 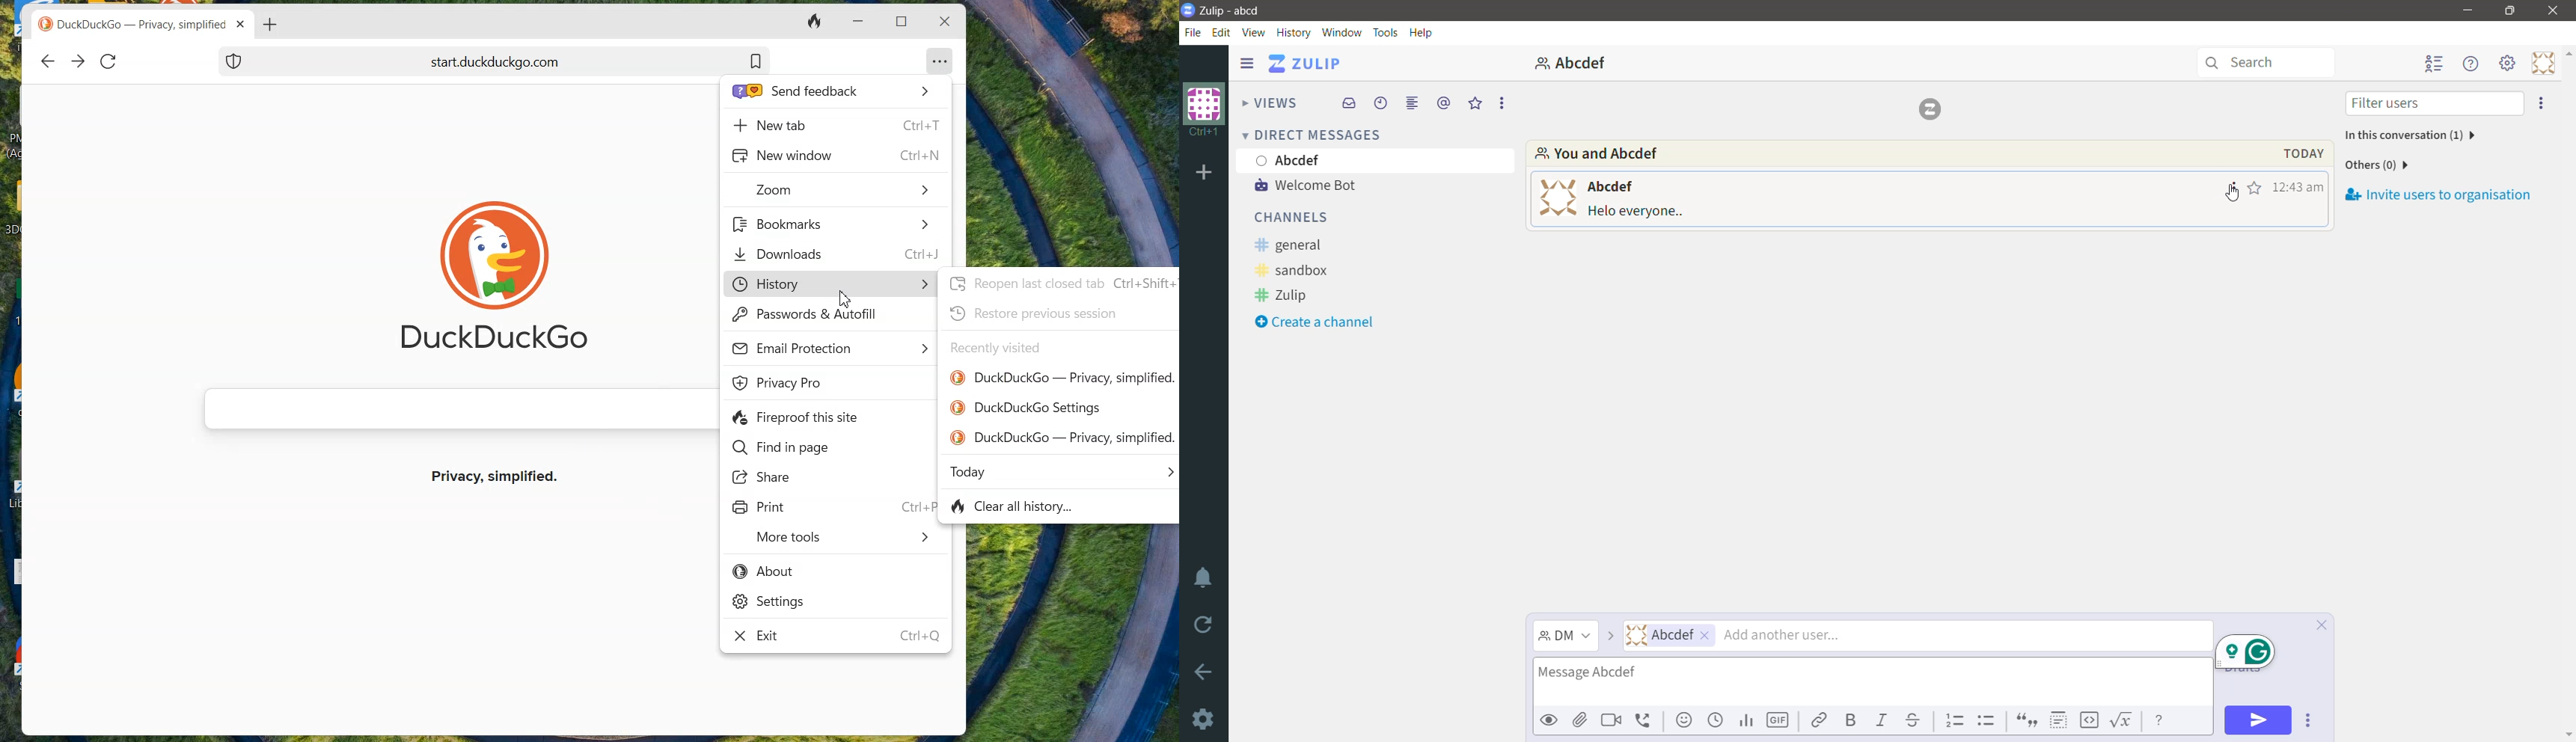 I want to click on Bold, so click(x=1852, y=719).